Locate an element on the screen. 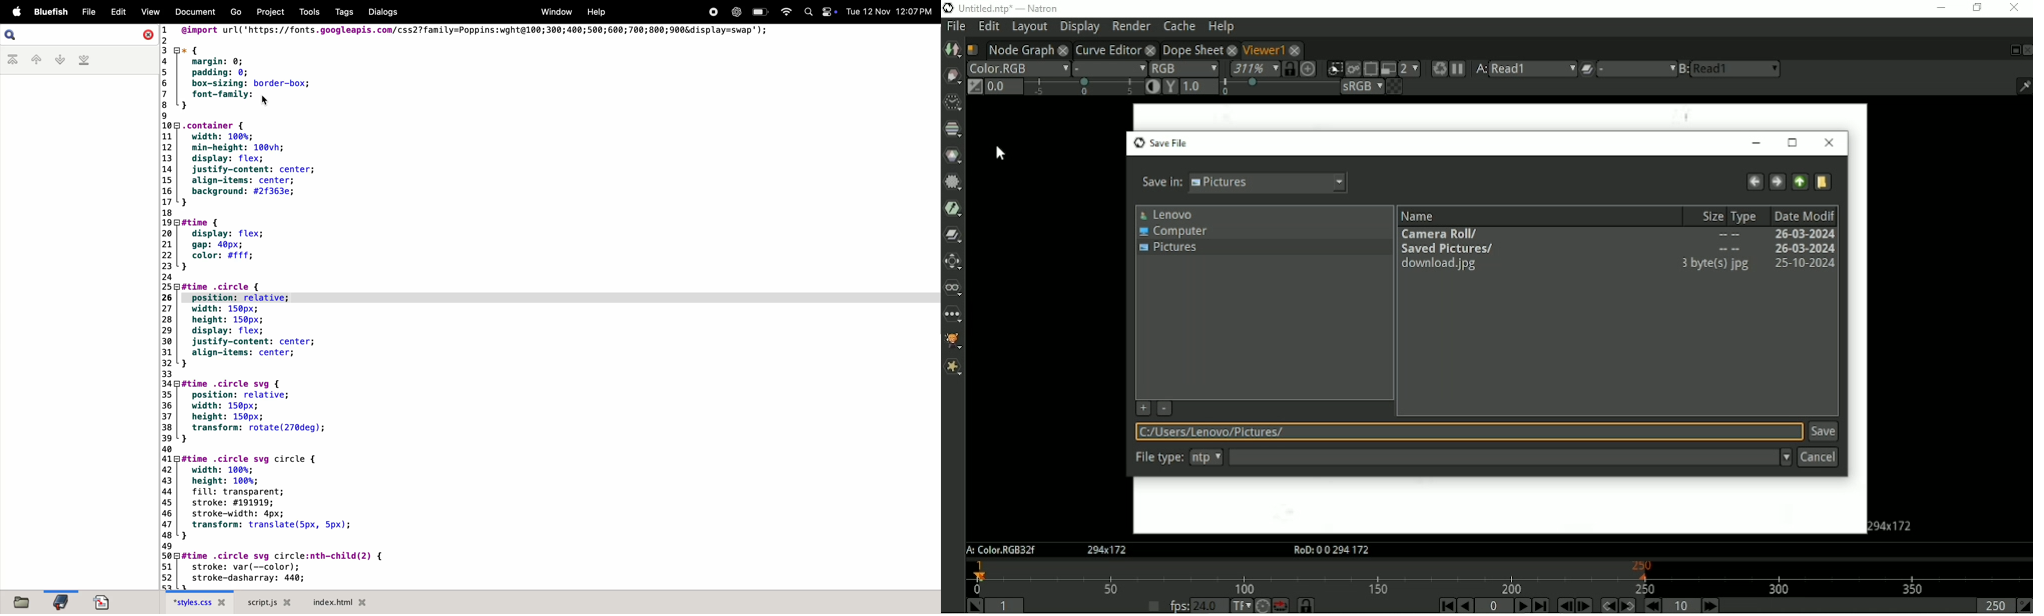  style.css is located at coordinates (201, 602).